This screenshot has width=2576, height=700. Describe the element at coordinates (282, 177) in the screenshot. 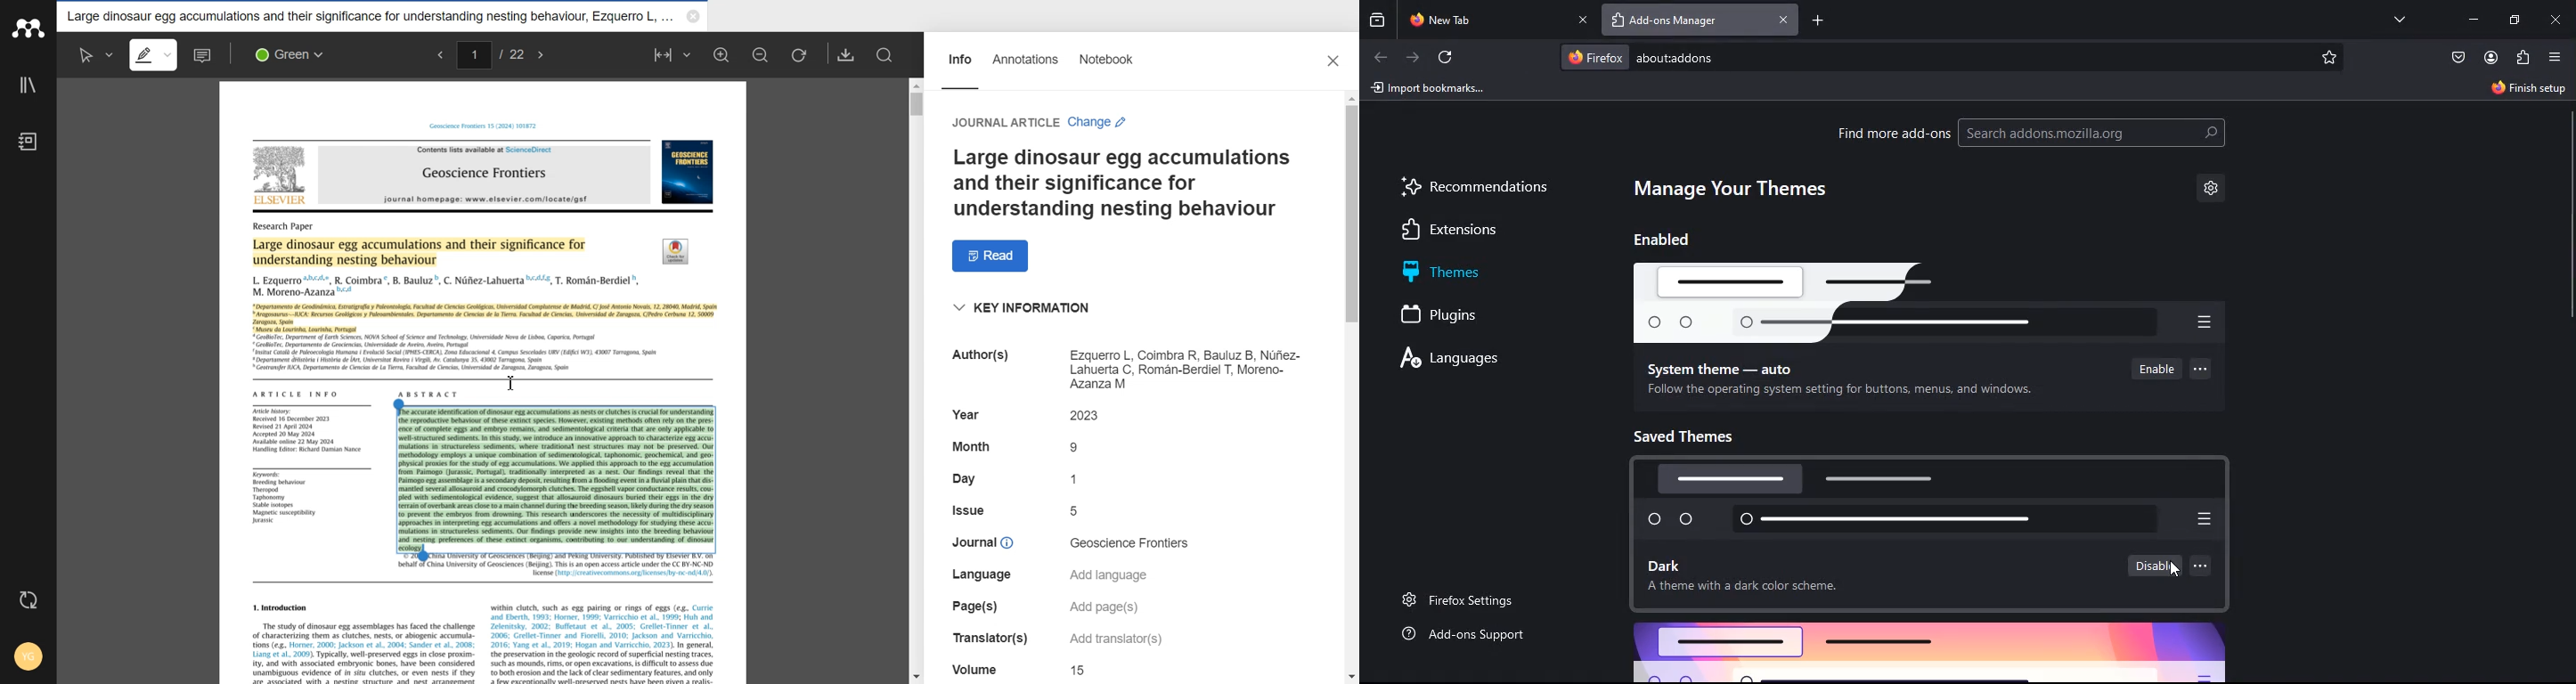

I see `image` at that location.